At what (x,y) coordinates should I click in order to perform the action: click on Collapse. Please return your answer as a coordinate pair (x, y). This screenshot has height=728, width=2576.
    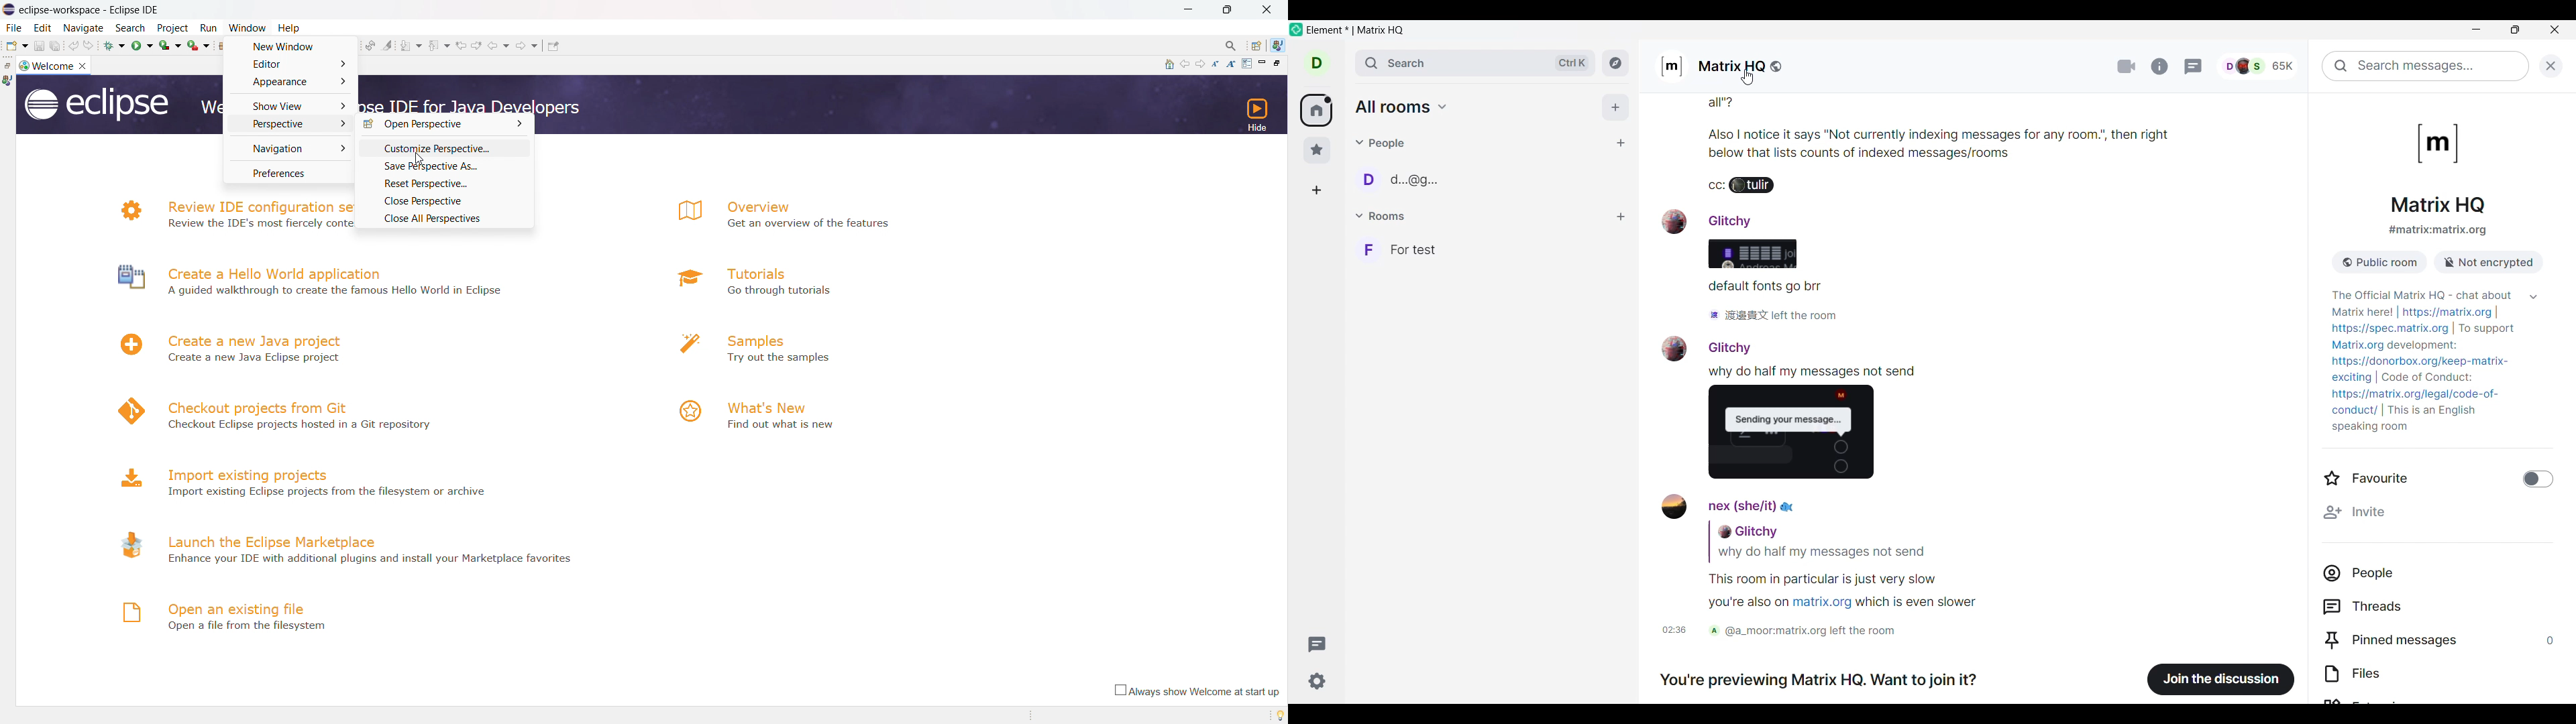
    Looking at the image, I should click on (2533, 297).